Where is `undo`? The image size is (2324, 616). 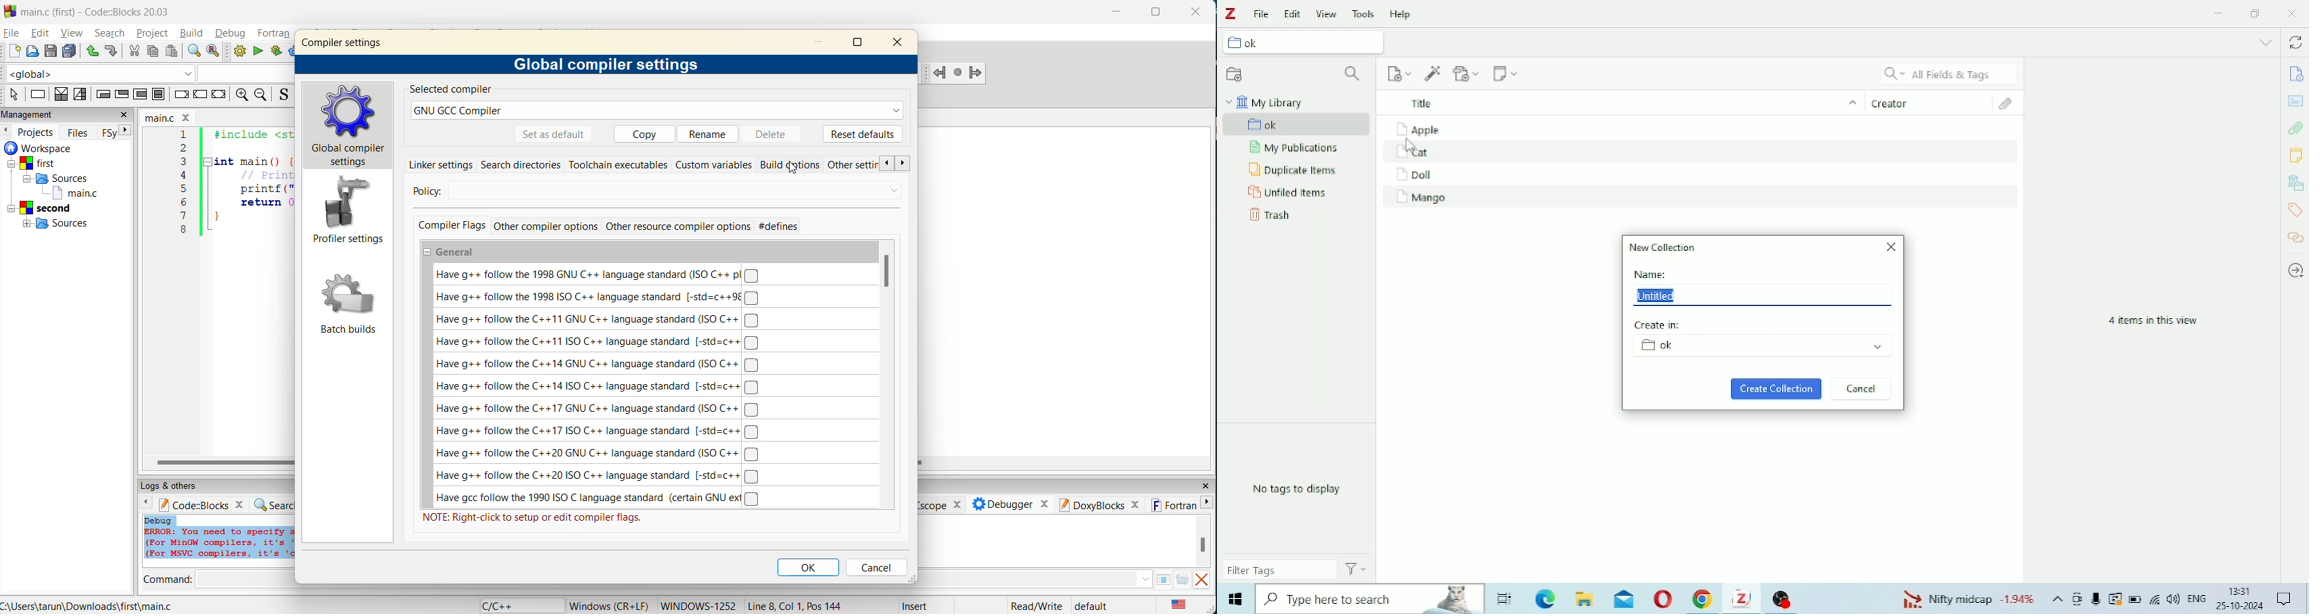
undo is located at coordinates (93, 52).